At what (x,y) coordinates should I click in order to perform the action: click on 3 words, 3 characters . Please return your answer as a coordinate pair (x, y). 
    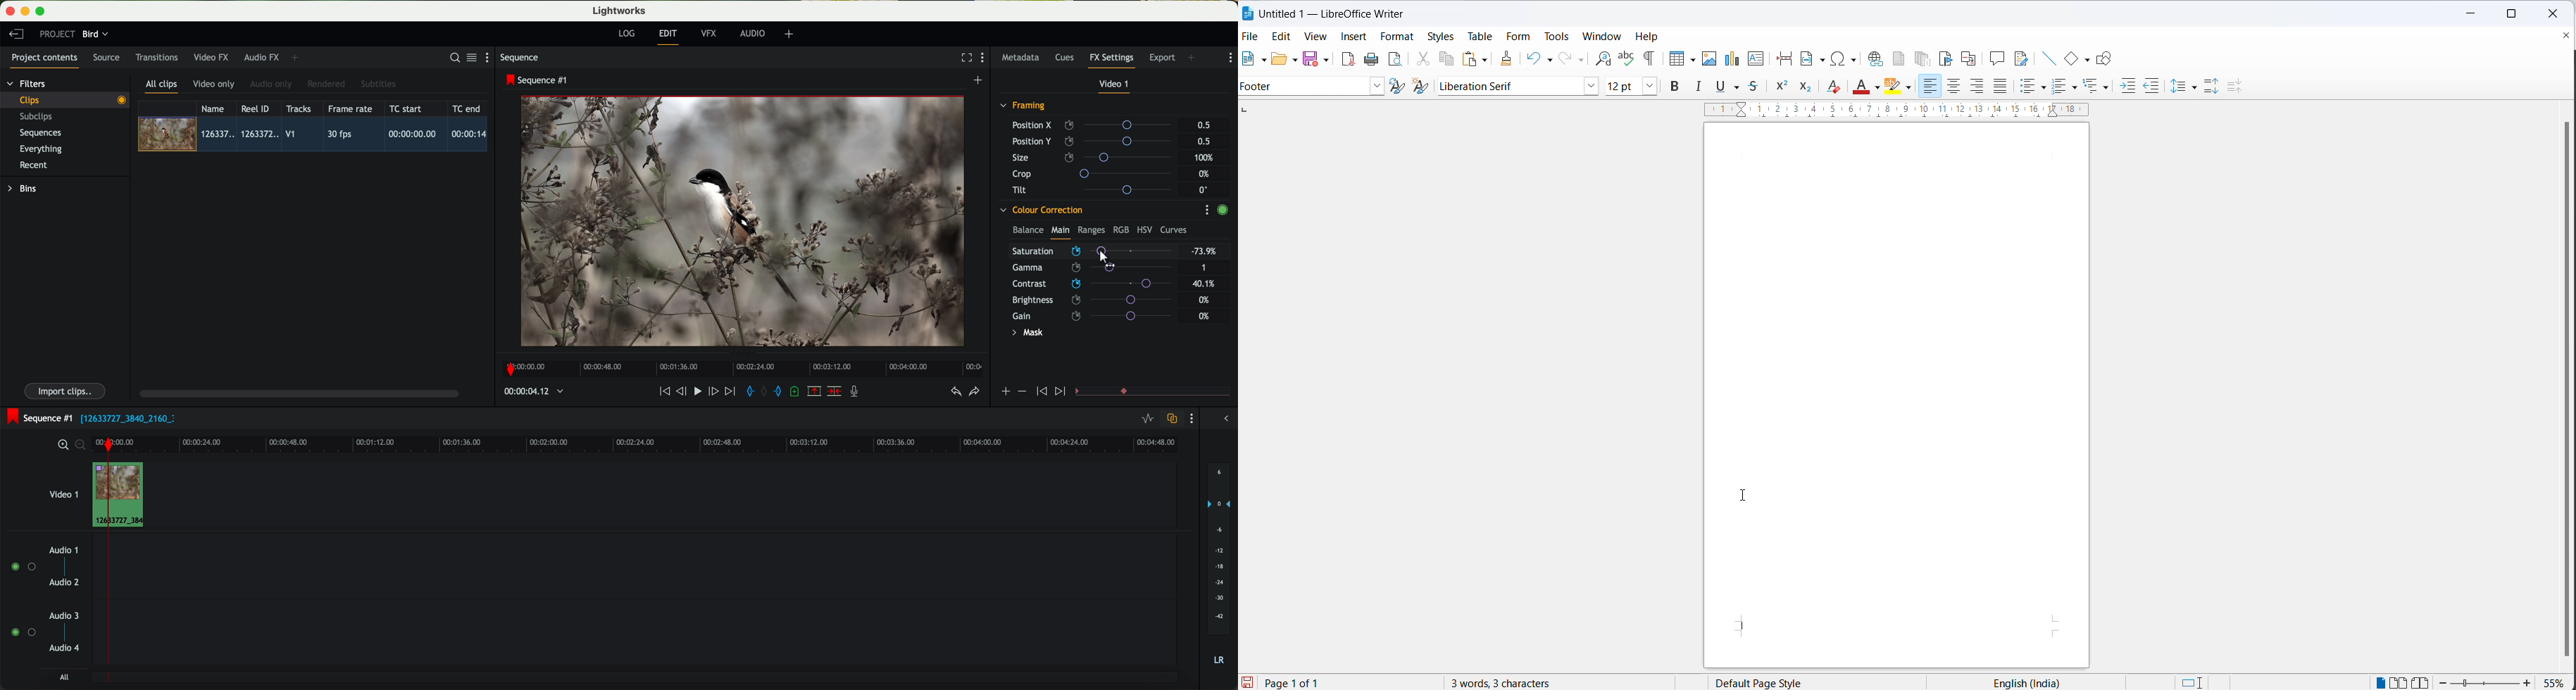
    Looking at the image, I should click on (1512, 682).